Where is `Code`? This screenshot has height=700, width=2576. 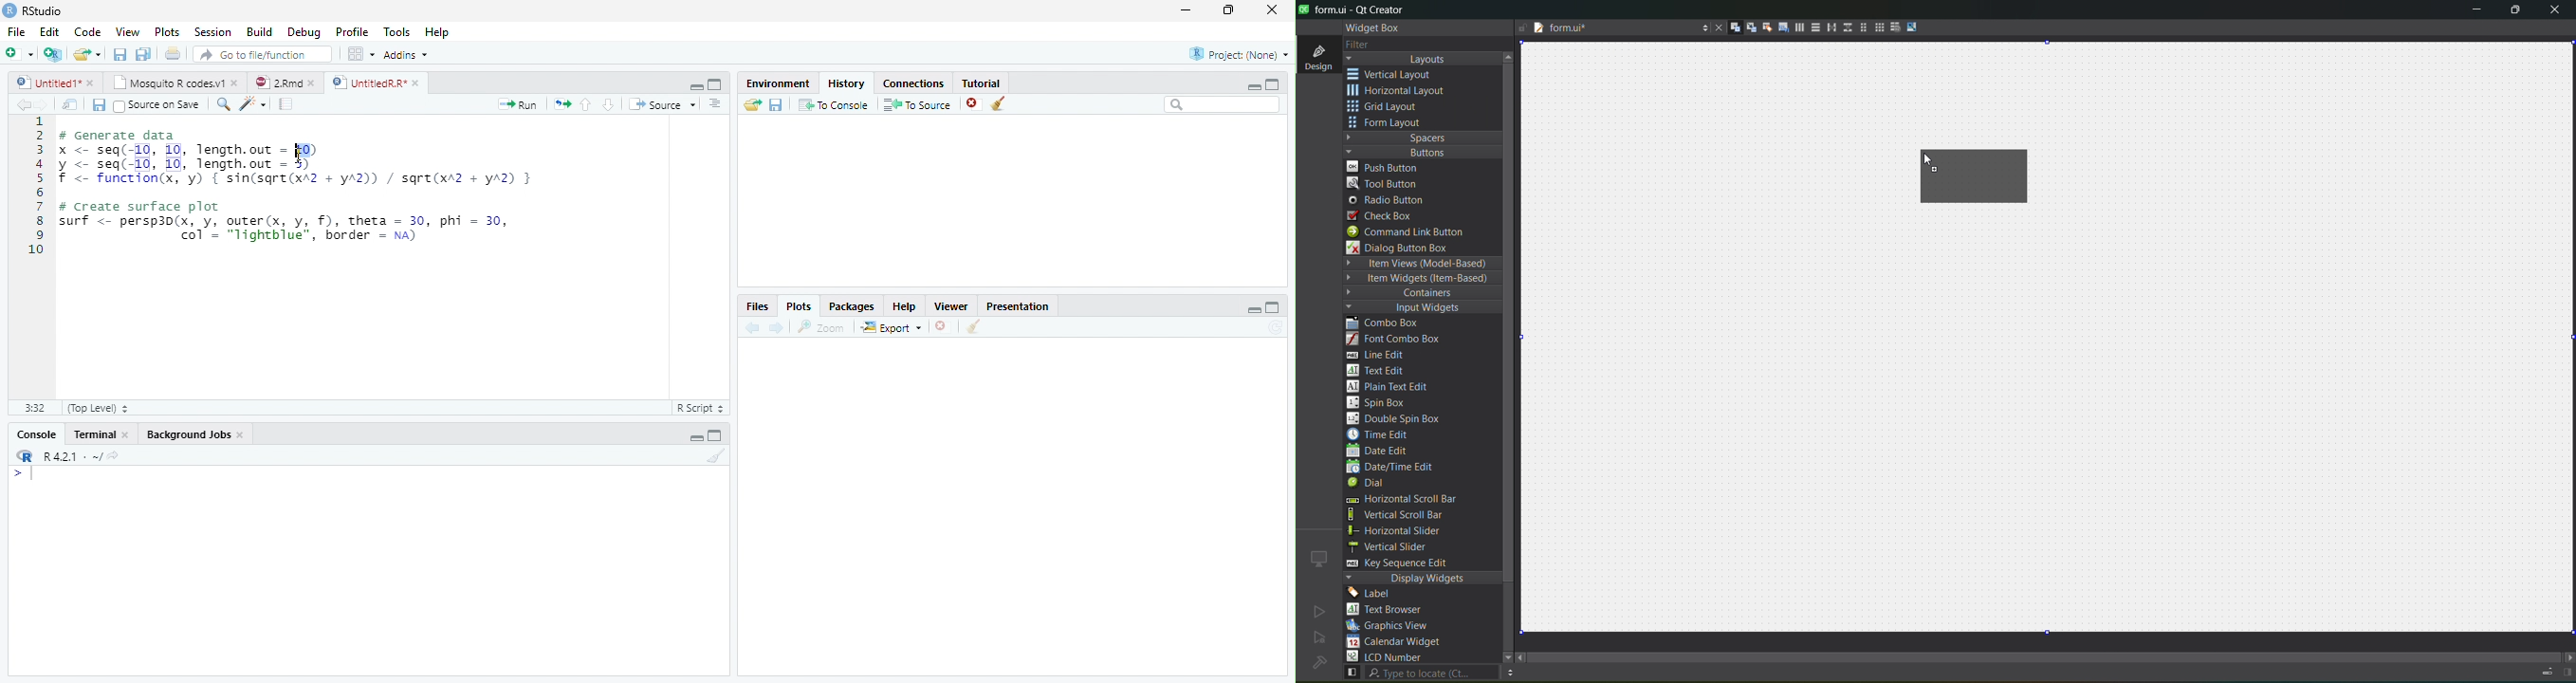
Code is located at coordinates (86, 31).